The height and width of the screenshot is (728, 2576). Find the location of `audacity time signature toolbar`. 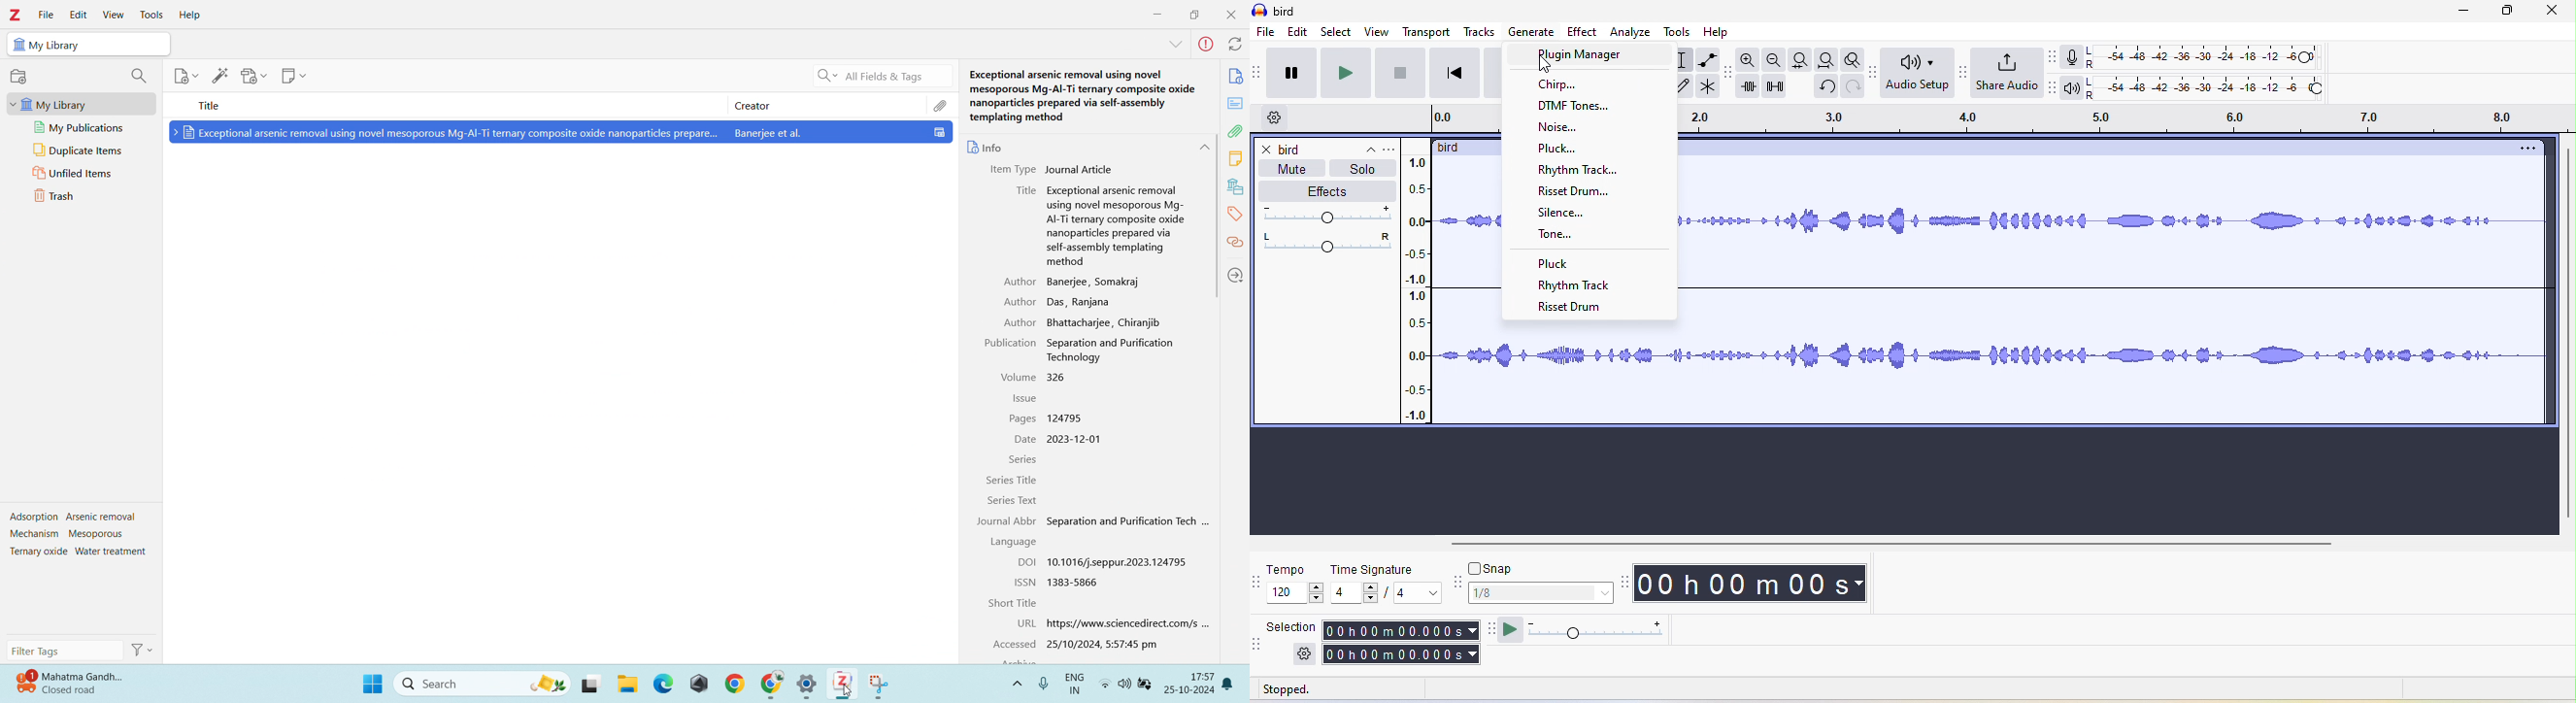

audacity time signature toolbar is located at coordinates (1258, 583).